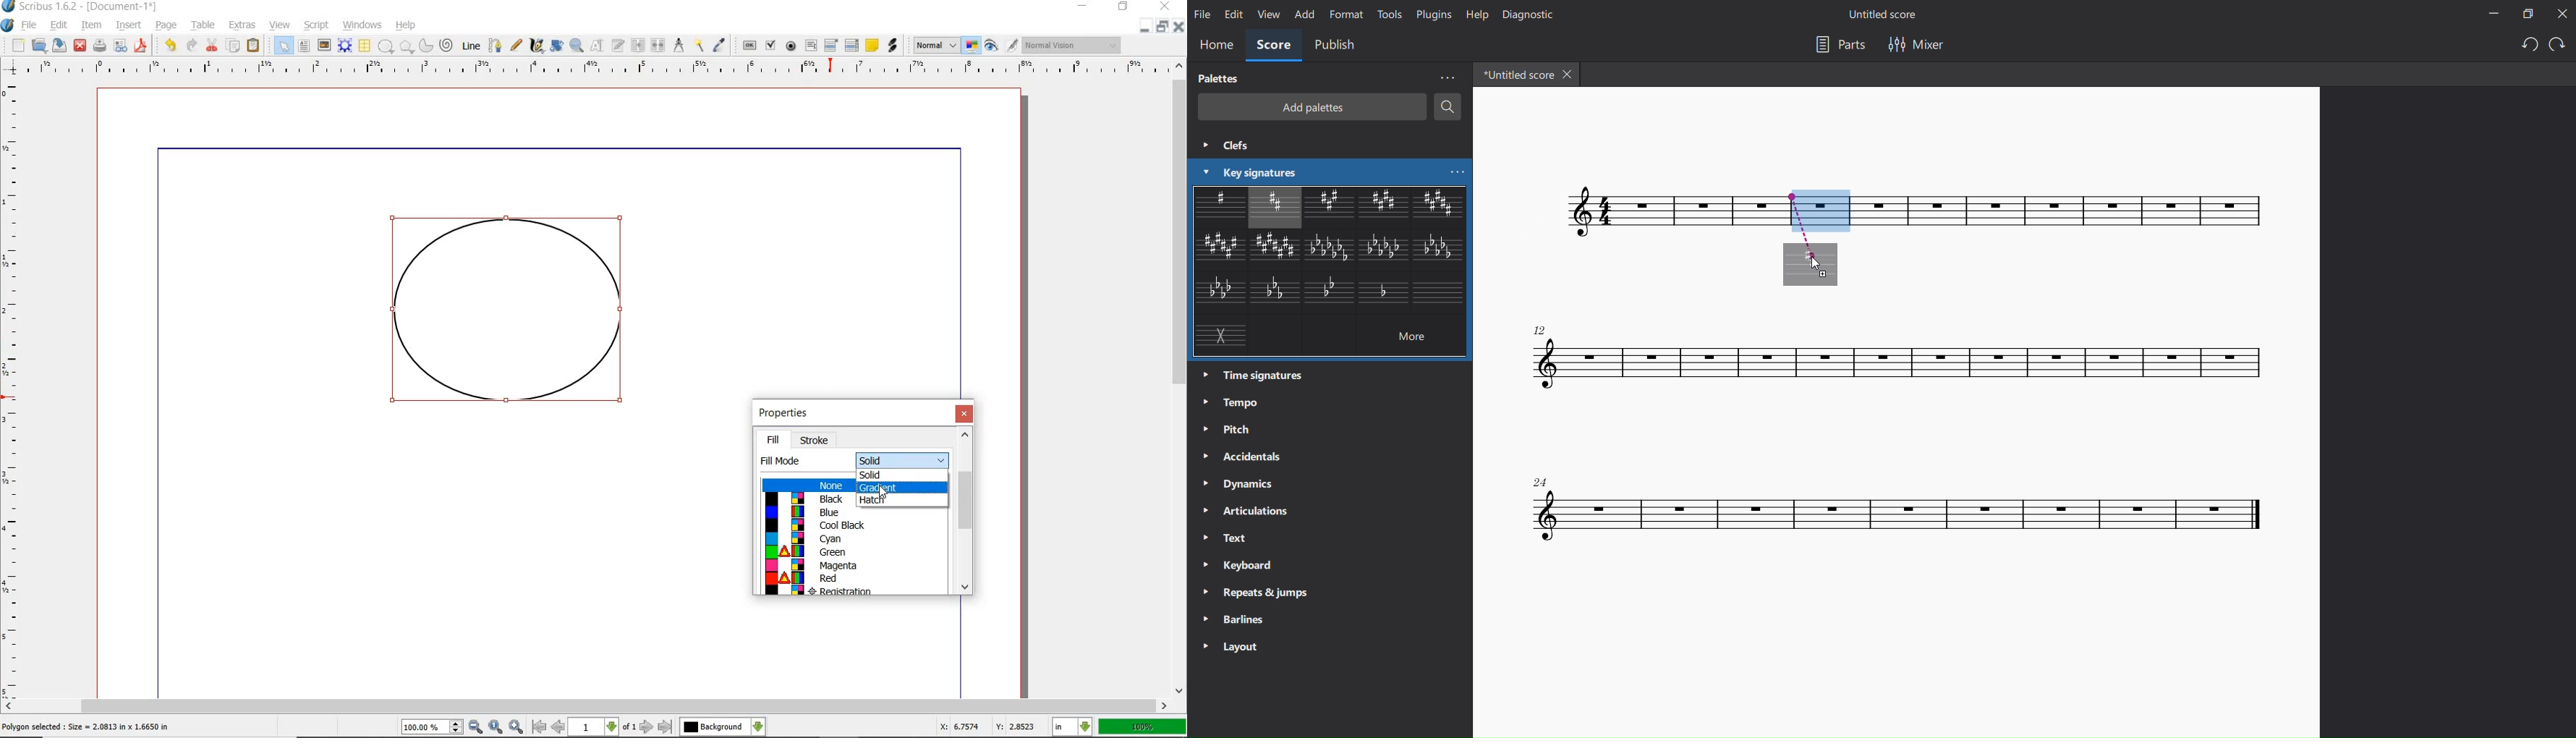  I want to click on PAGE, so click(164, 26).